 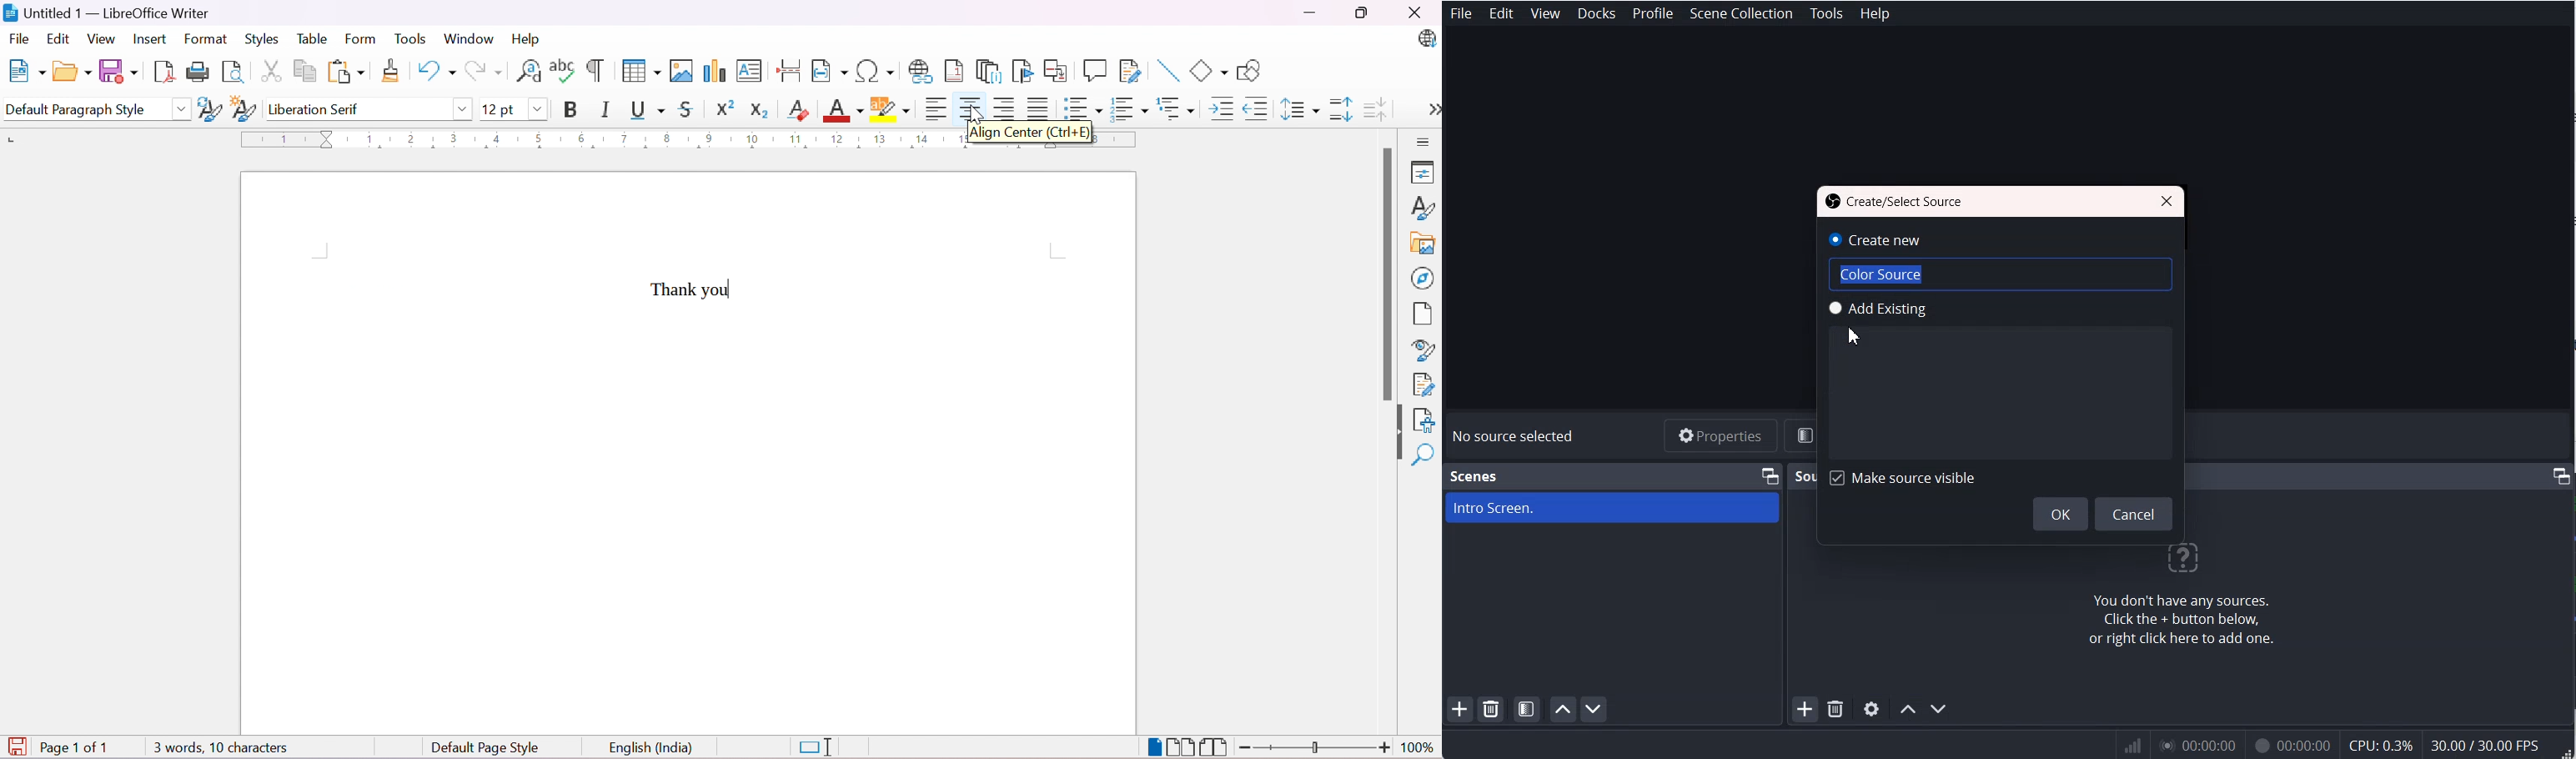 What do you see at coordinates (1770, 475) in the screenshot?
I see `Maximize` at bounding box center [1770, 475].